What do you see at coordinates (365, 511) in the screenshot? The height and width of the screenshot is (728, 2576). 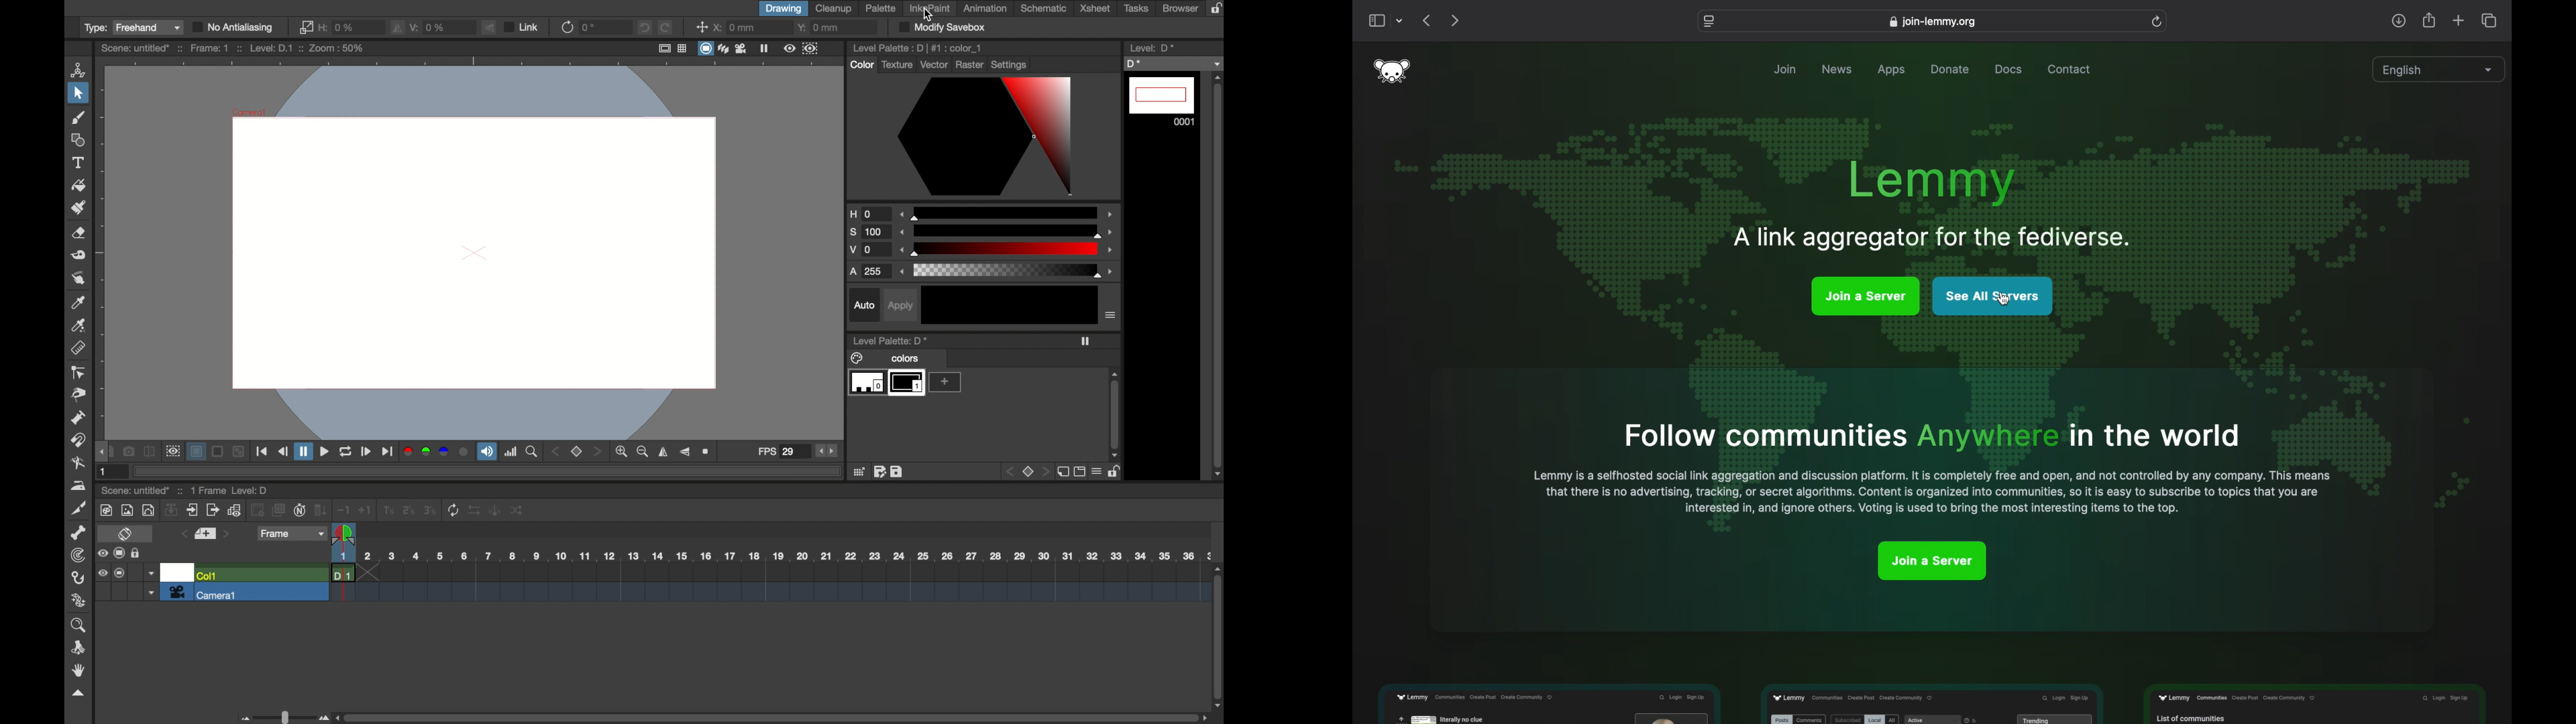 I see `+1` at bounding box center [365, 511].